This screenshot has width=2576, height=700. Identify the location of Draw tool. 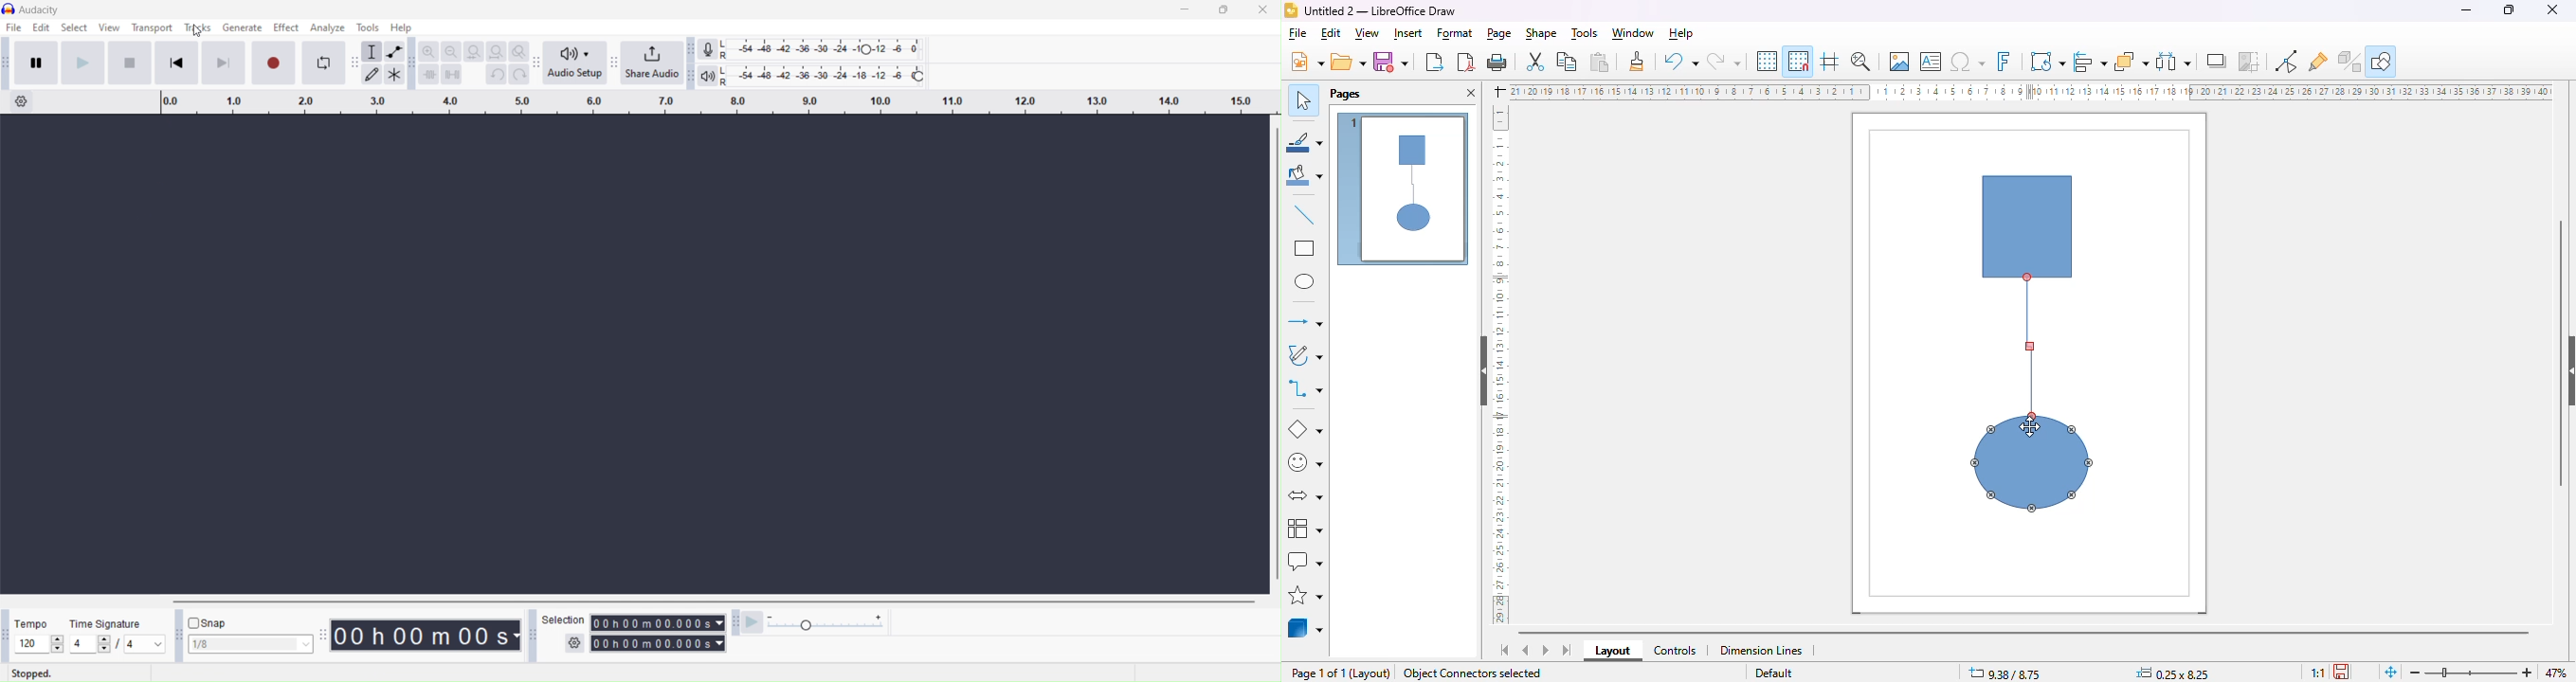
(351, 61).